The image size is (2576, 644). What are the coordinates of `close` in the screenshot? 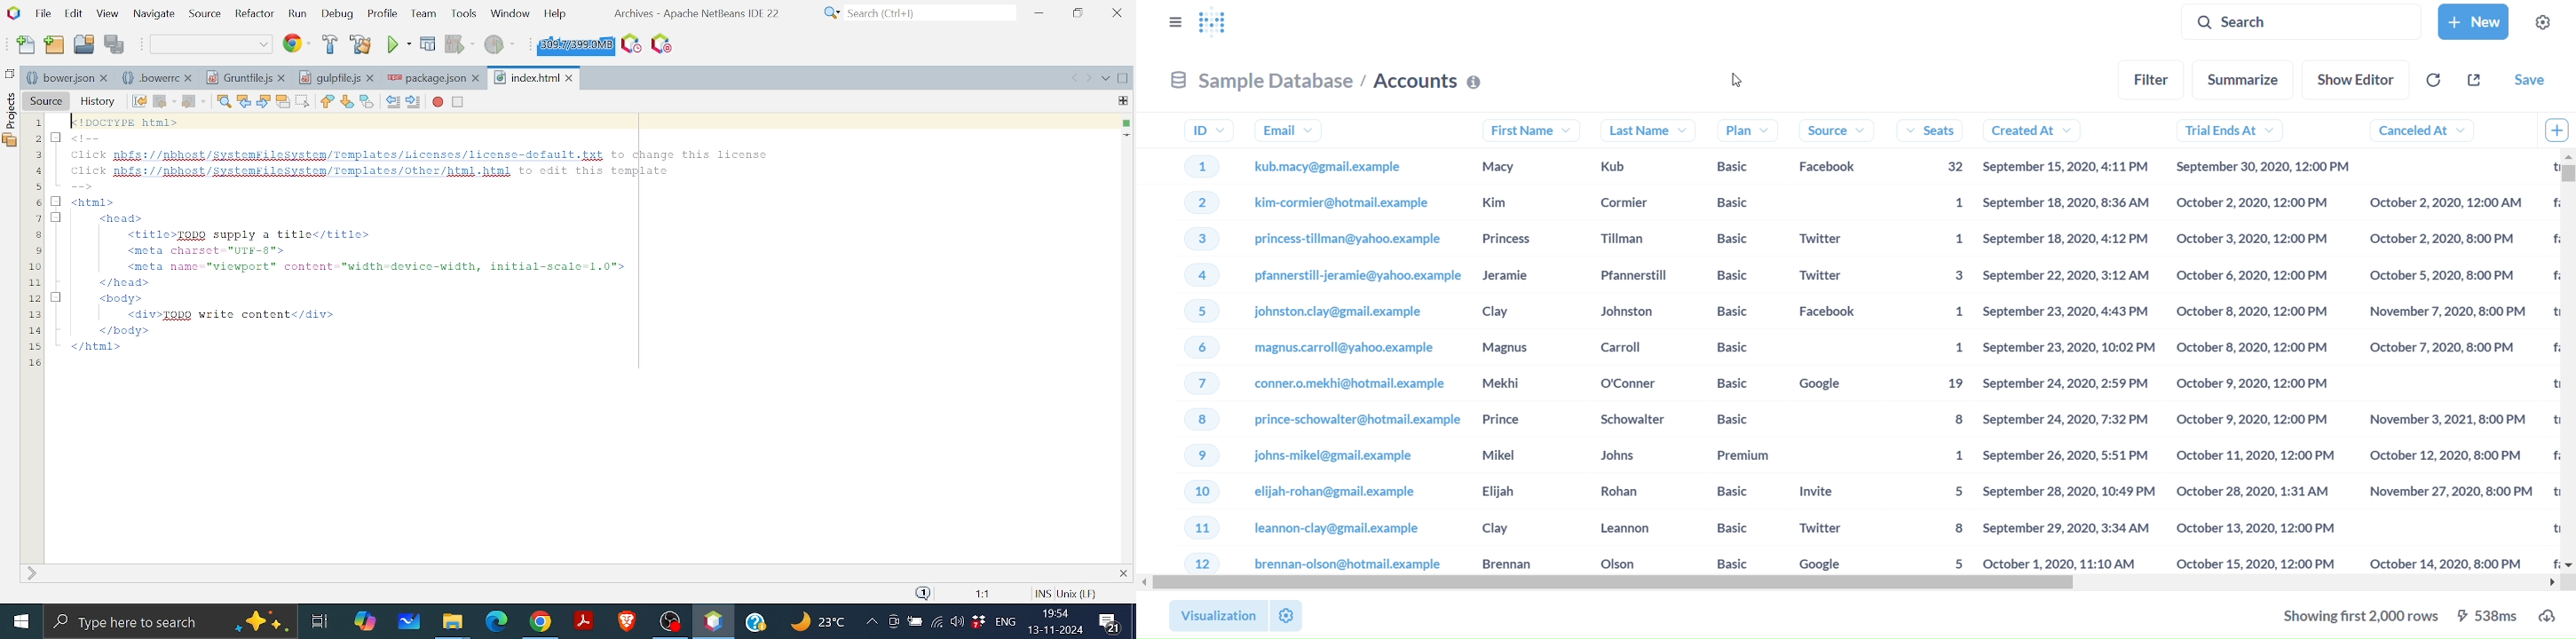 It's located at (189, 78).